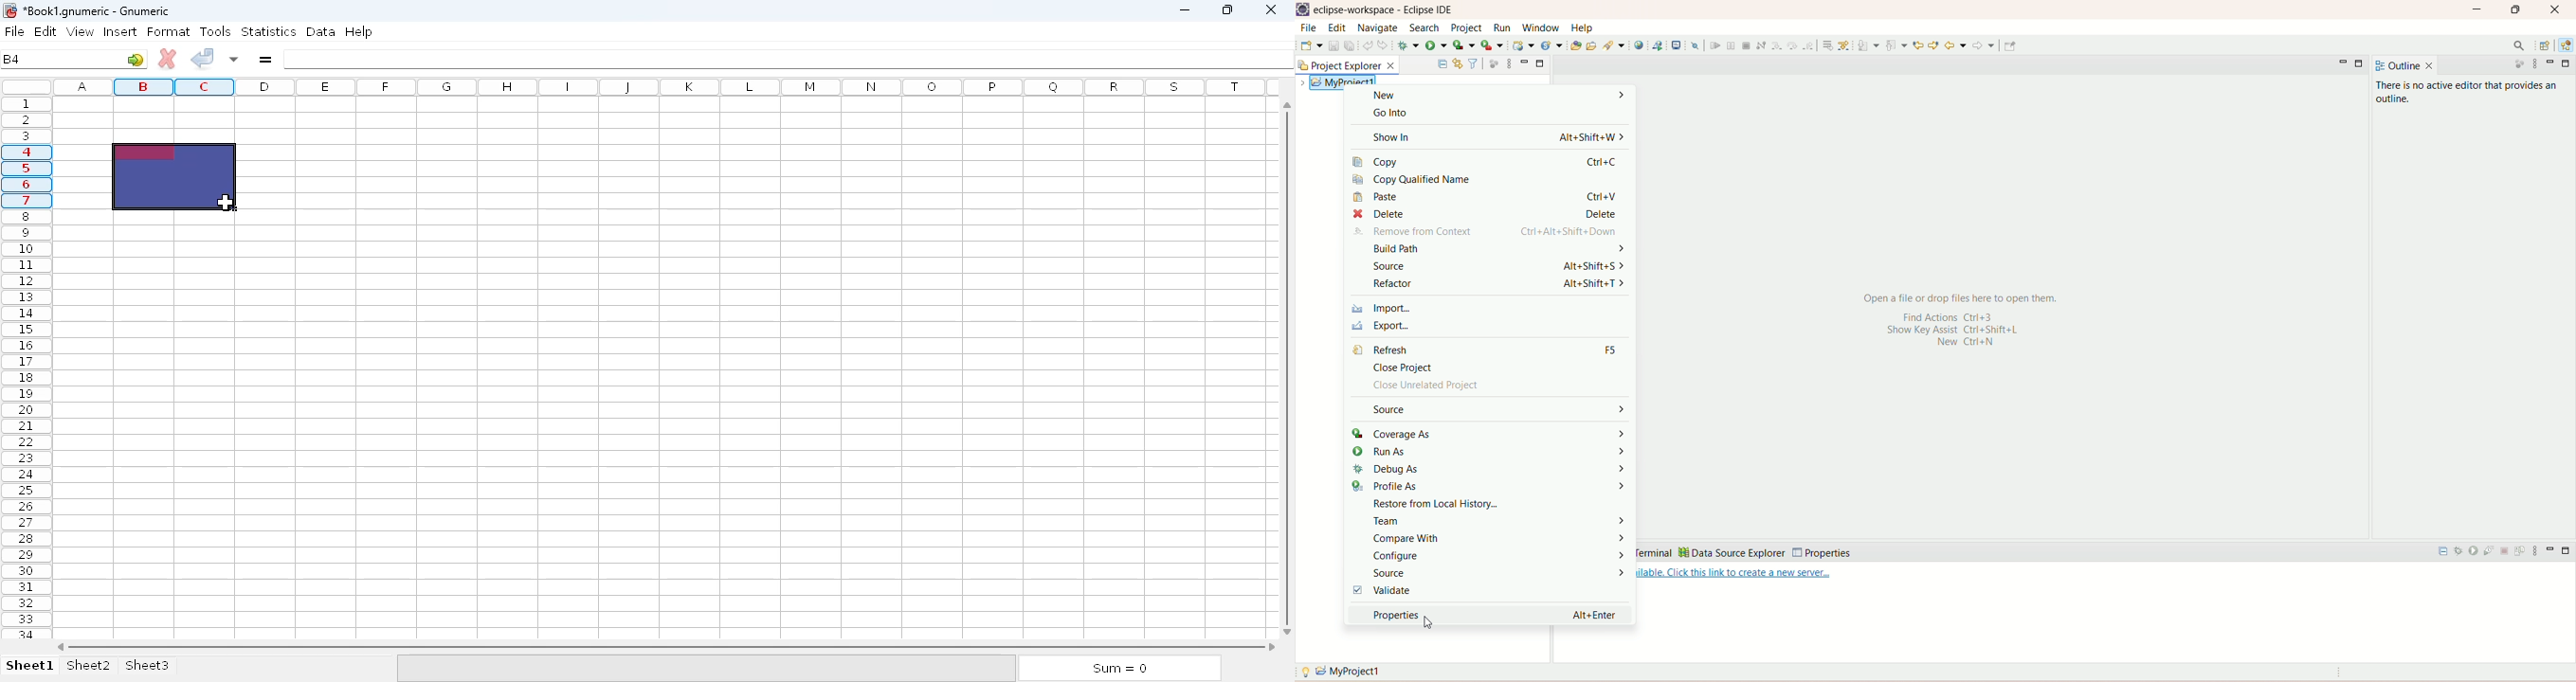  I want to click on close, so click(1271, 16).